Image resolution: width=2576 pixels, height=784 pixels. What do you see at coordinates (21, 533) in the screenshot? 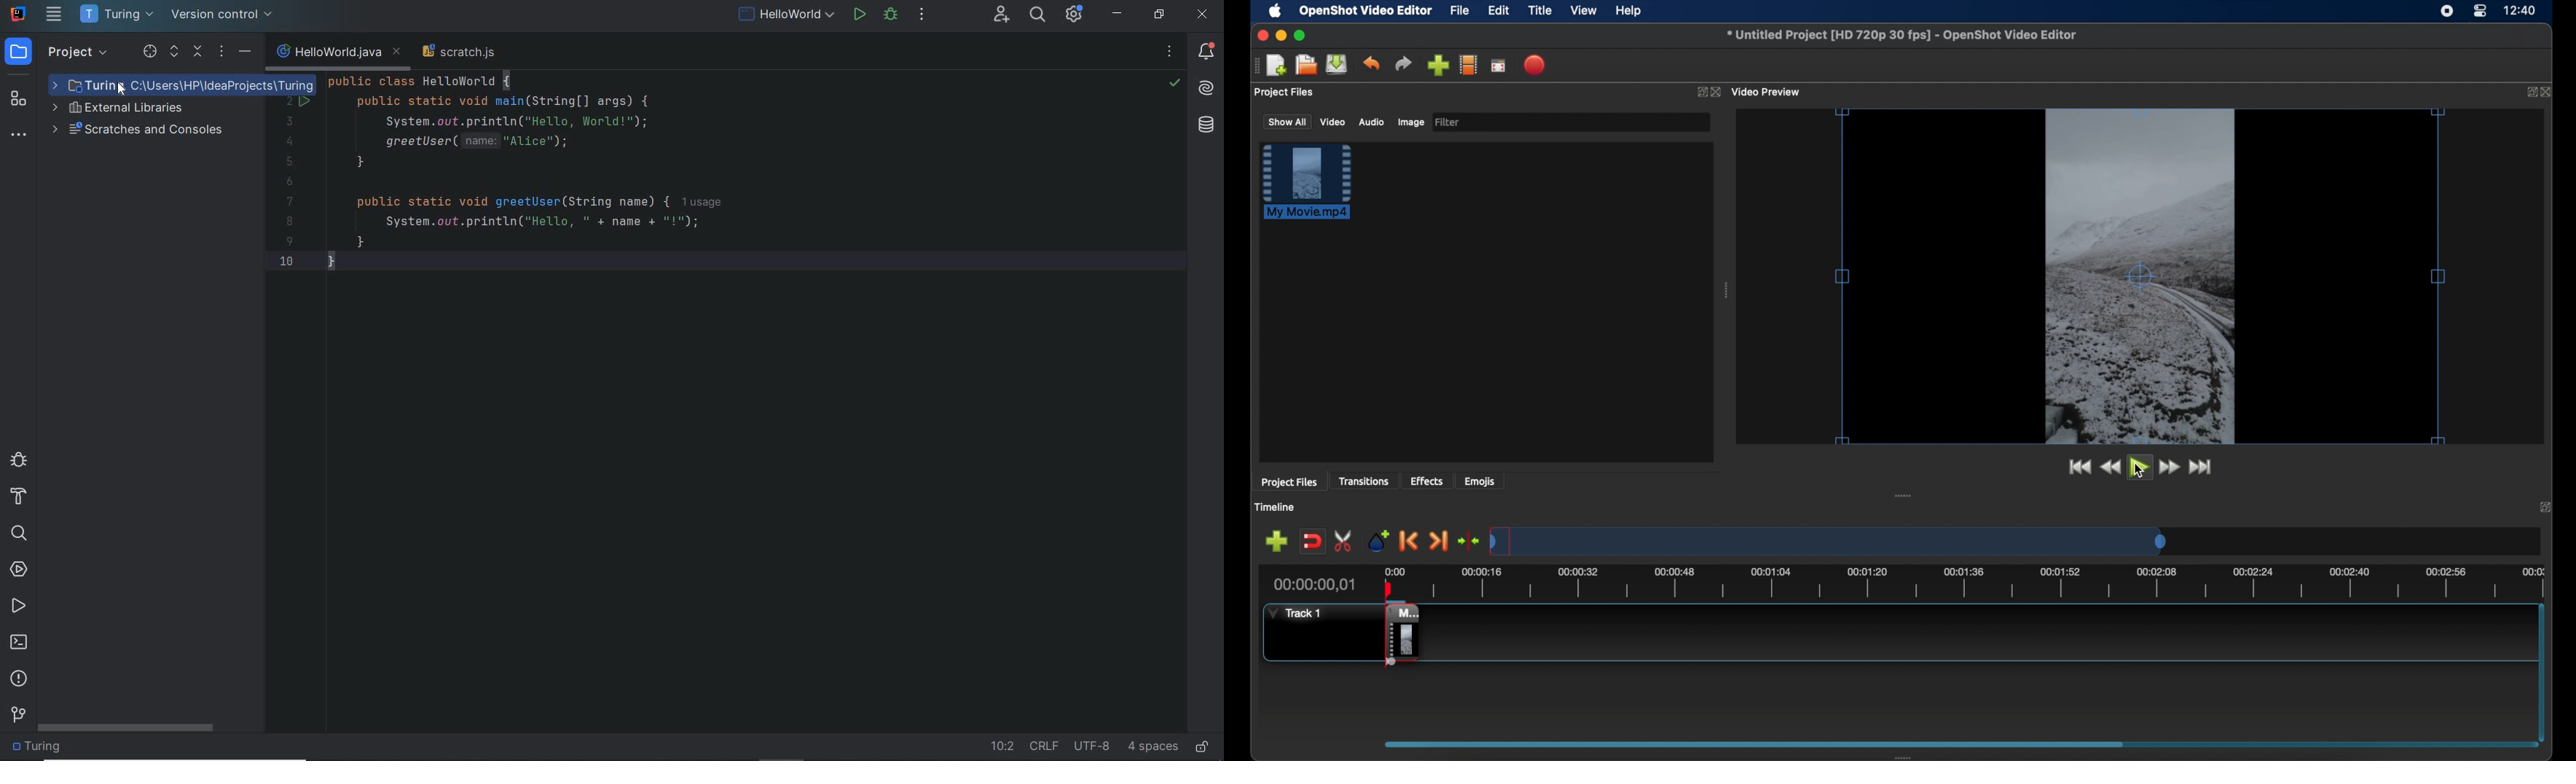
I see `search` at bounding box center [21, 533].